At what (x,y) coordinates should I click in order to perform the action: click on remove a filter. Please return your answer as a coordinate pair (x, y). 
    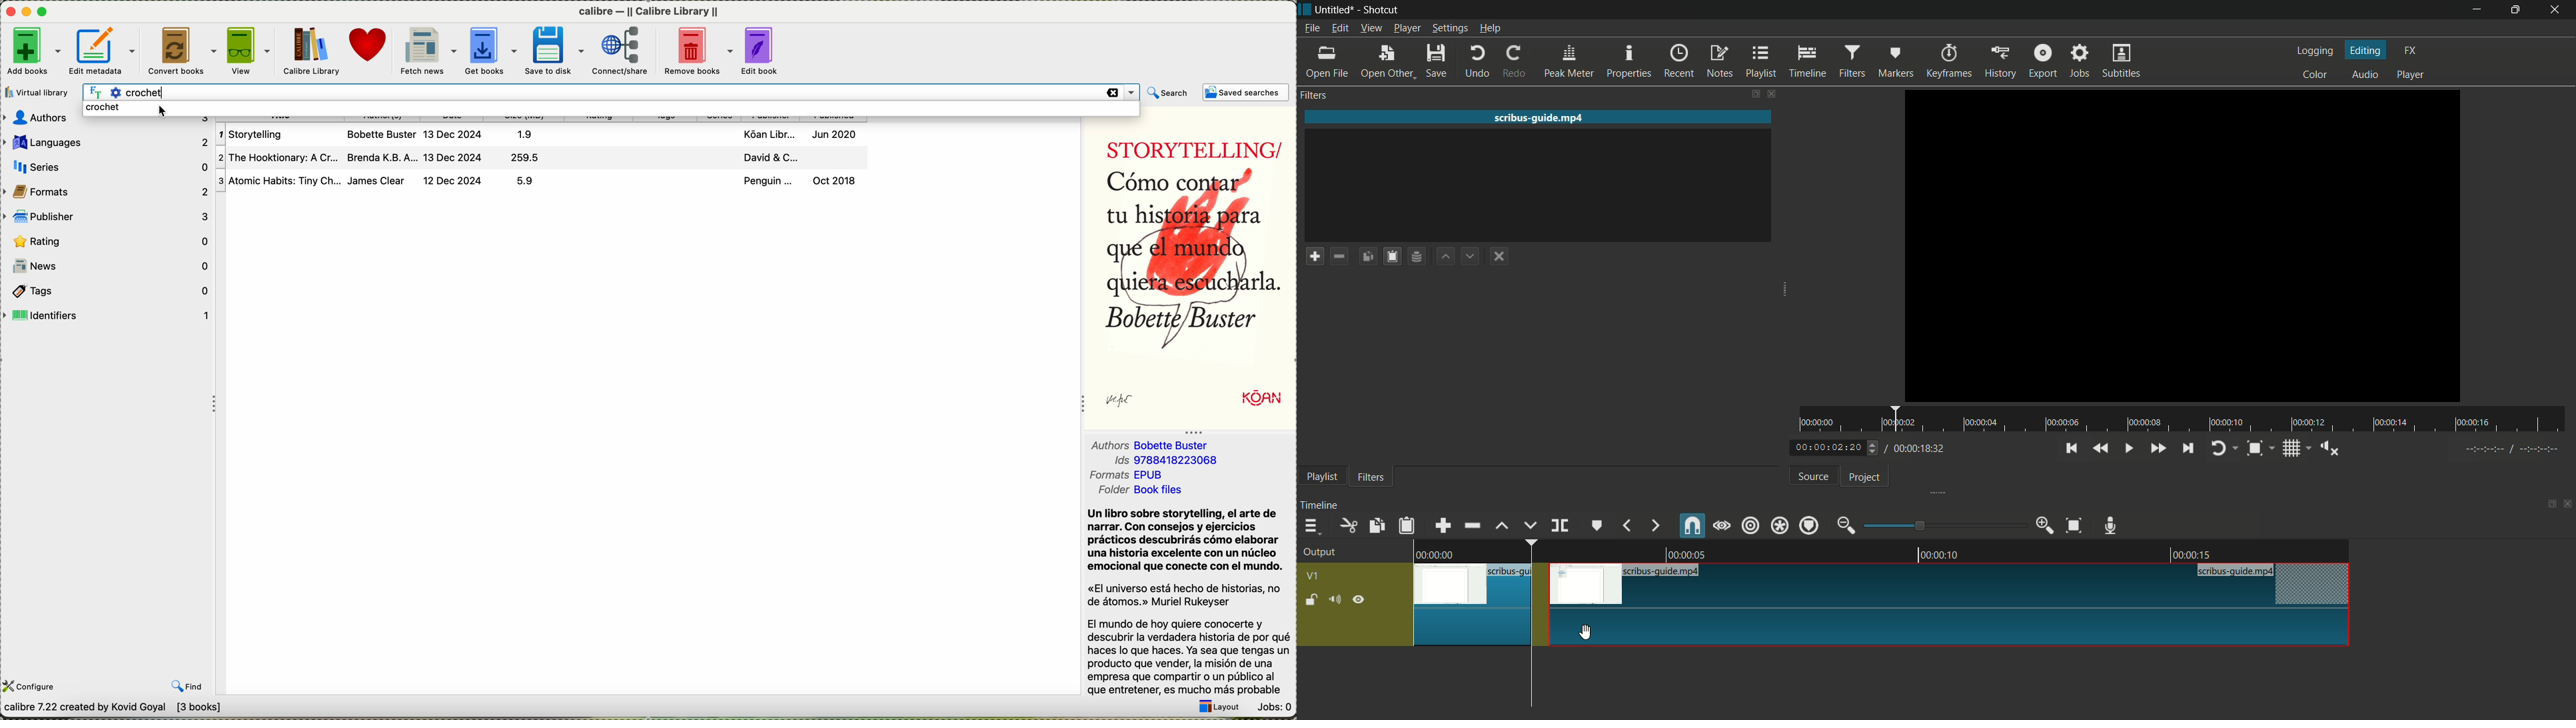
    Looking at the image, I should click on (1339, 256).